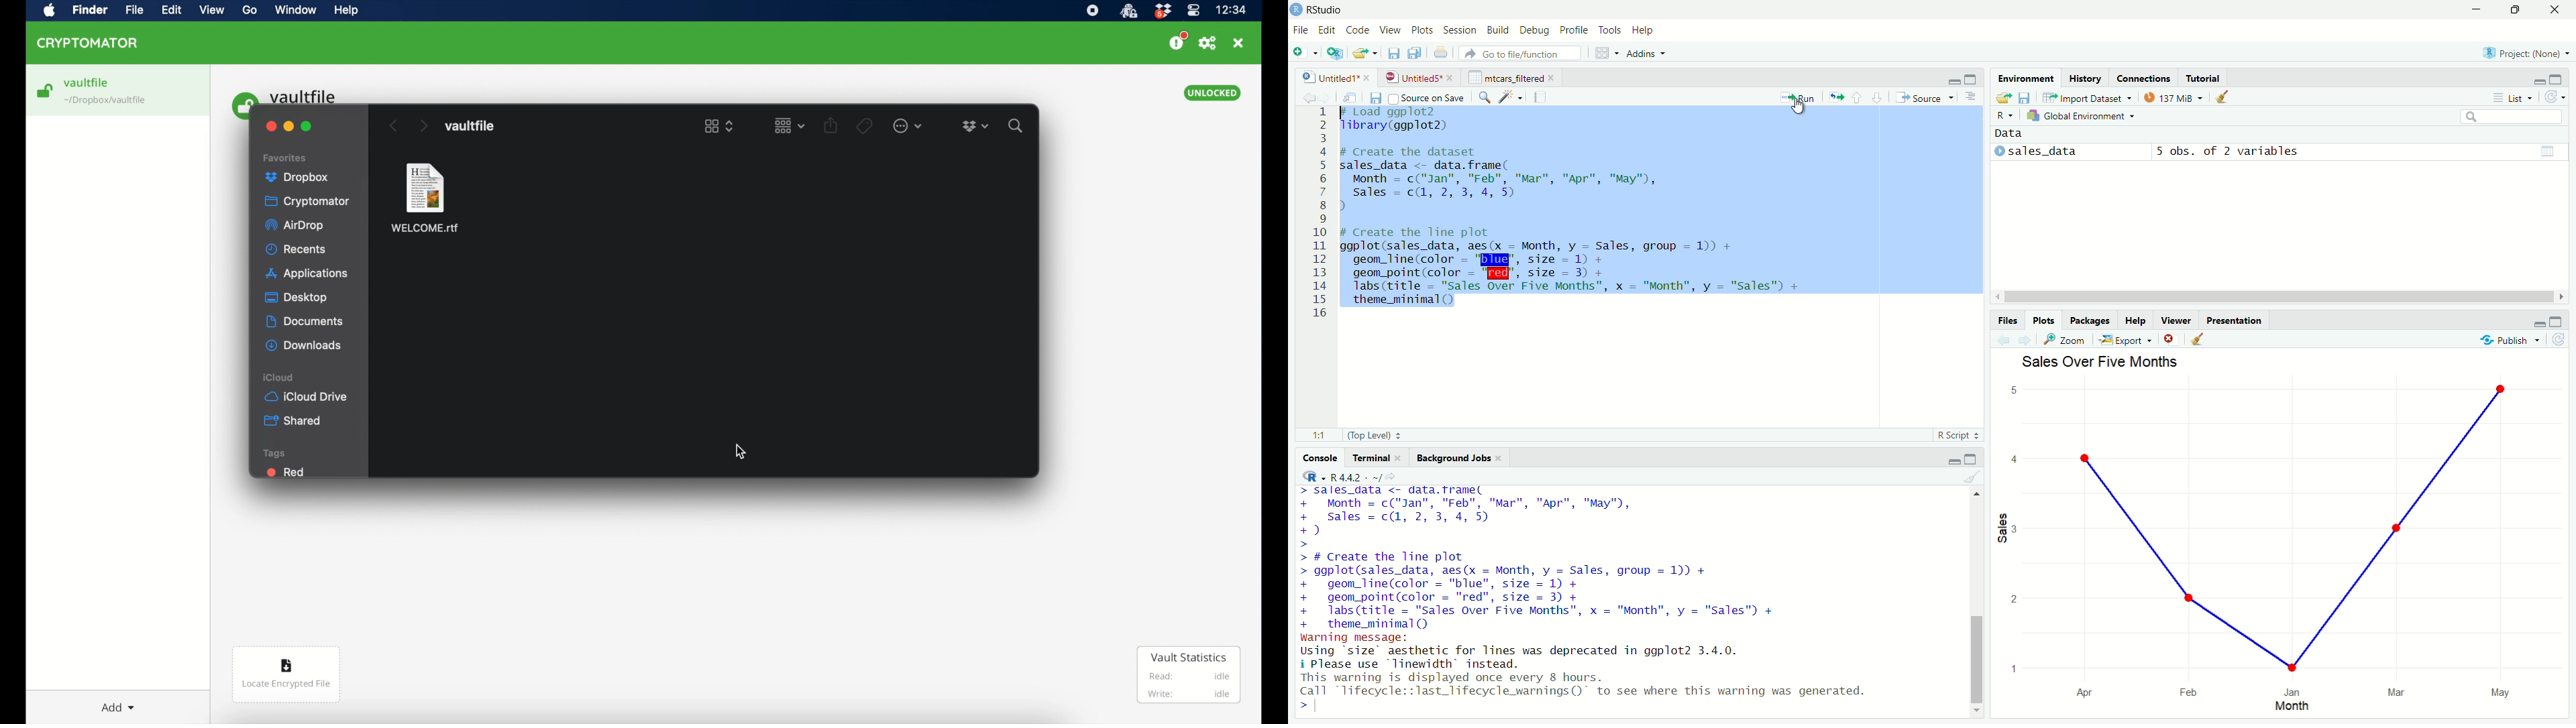 Image resolution: width=2576 pixels, height=728 pixels. Describe the element at coordinates (1485, 99) in the screenshot. I see `find and replace` at that location.